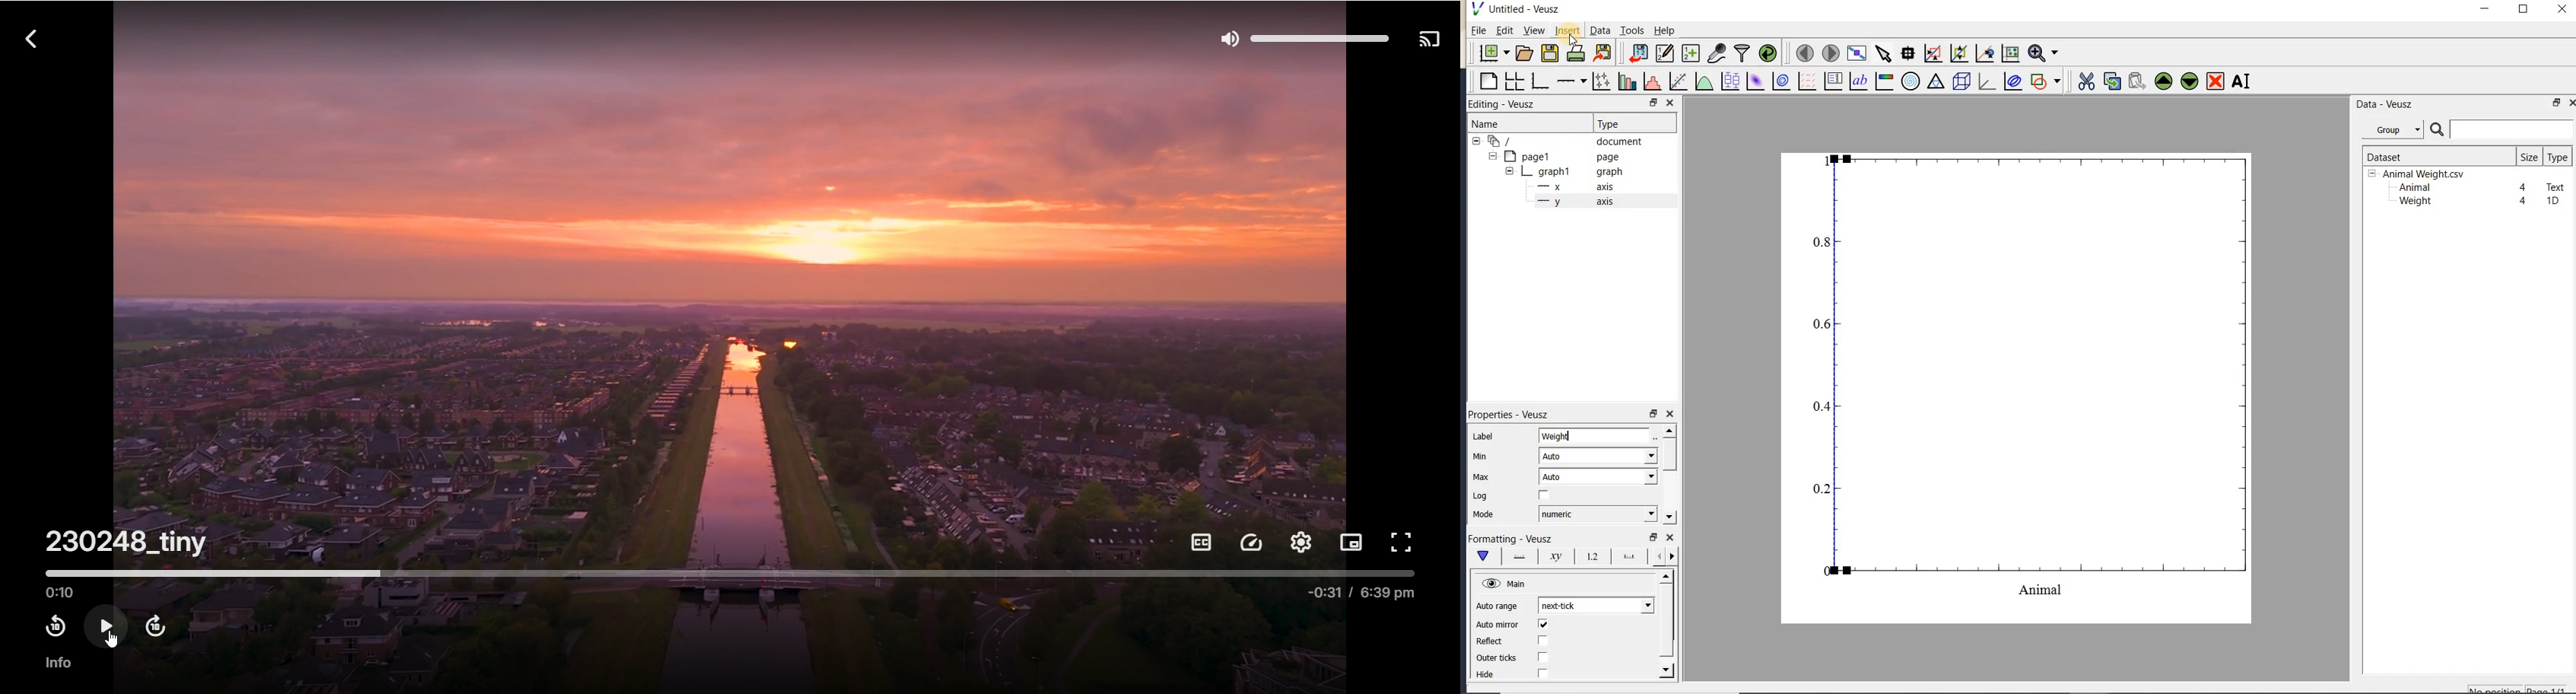 The image size is (2576, 700). What do you see at coordinates (2033, 375) in the screenshot?
I see `graph` at bounding box center [2033, 375].